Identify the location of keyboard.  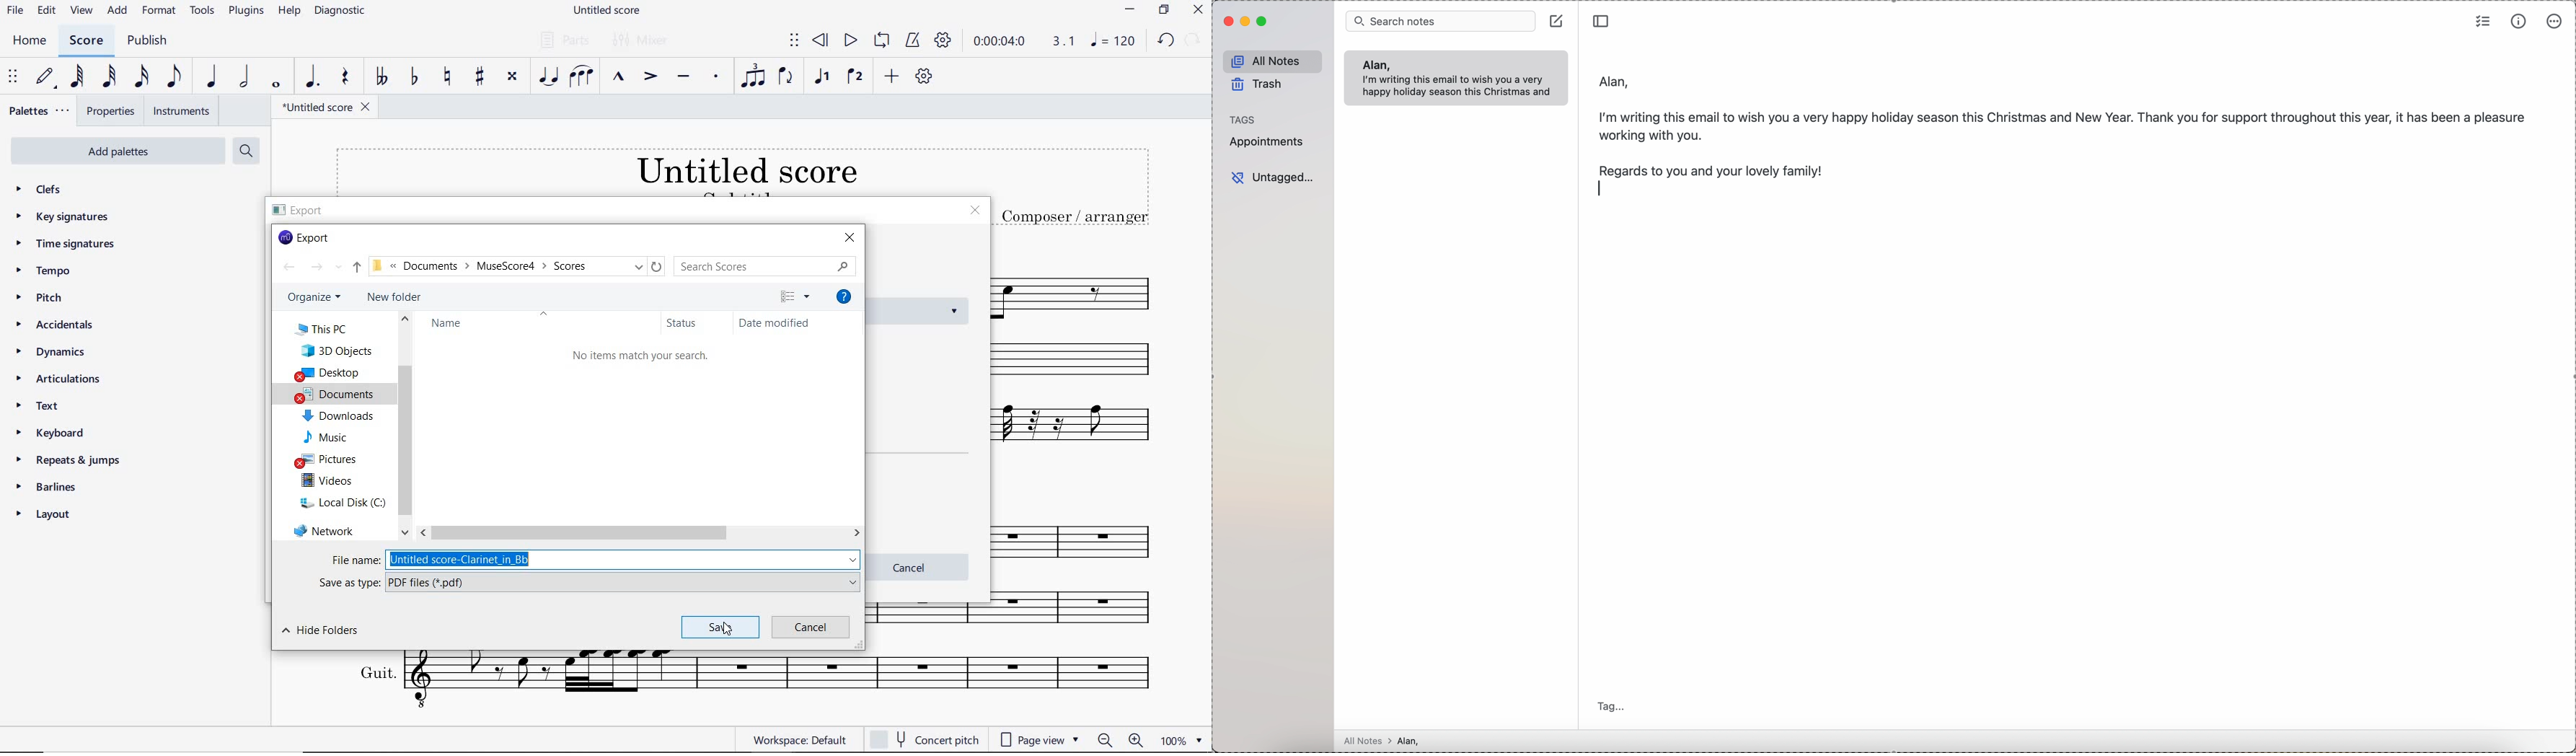
(53, 432).